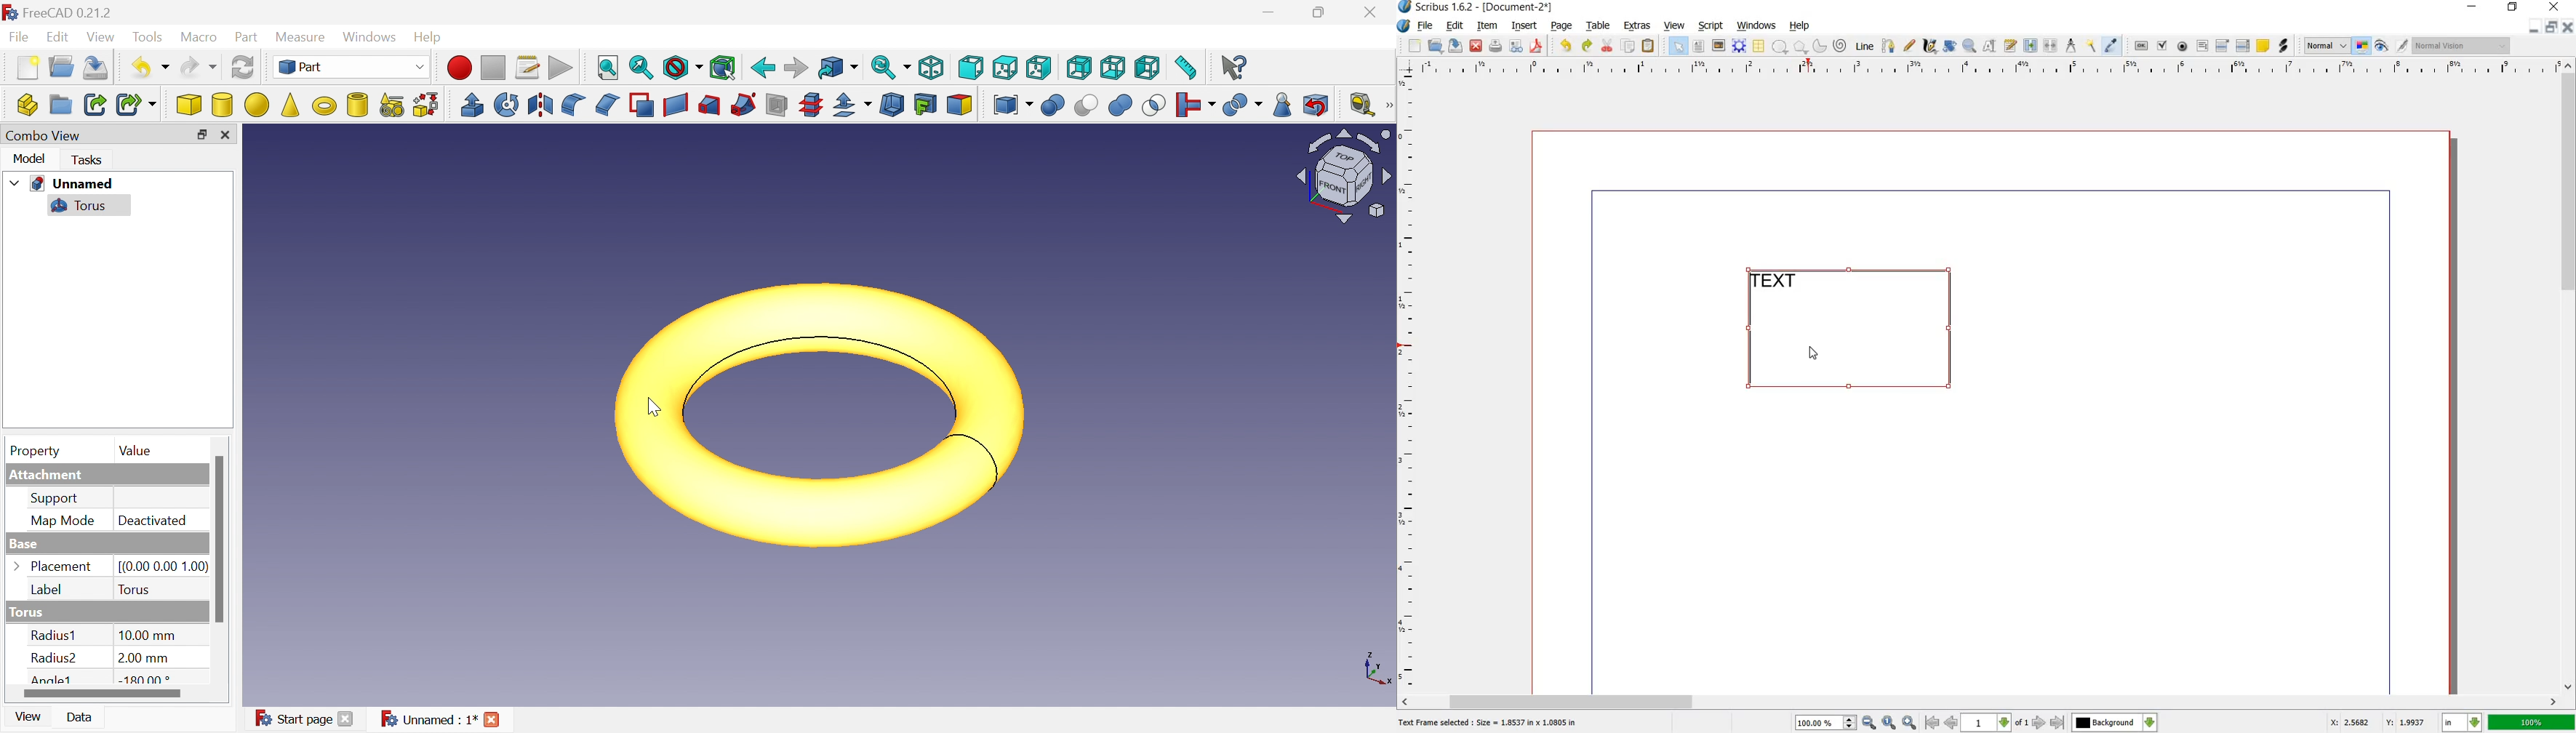 This screenshot has width=2576, height=756. Describe the element at coordinates (2463, 722) in the screenshot. I see `in` at that location.